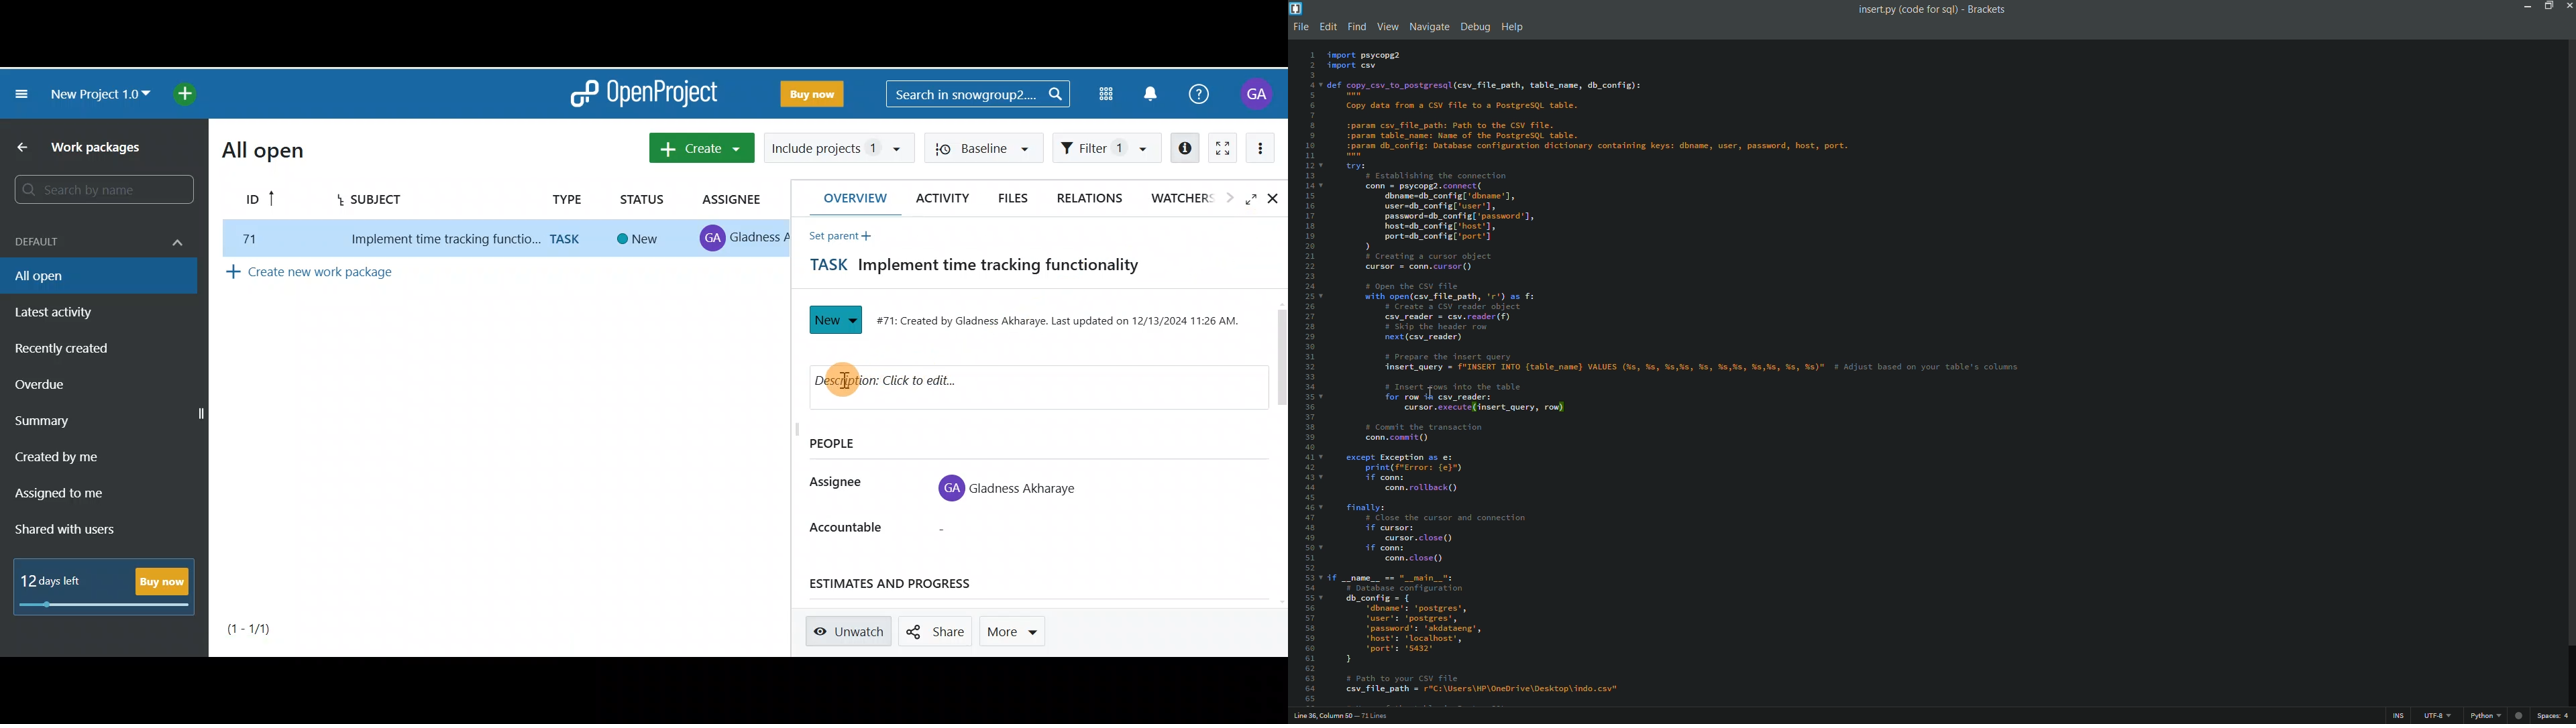  What do you see at coordinates (2485, 716) in the screenshot?
I see `python` at bounding box center [2485, 716].